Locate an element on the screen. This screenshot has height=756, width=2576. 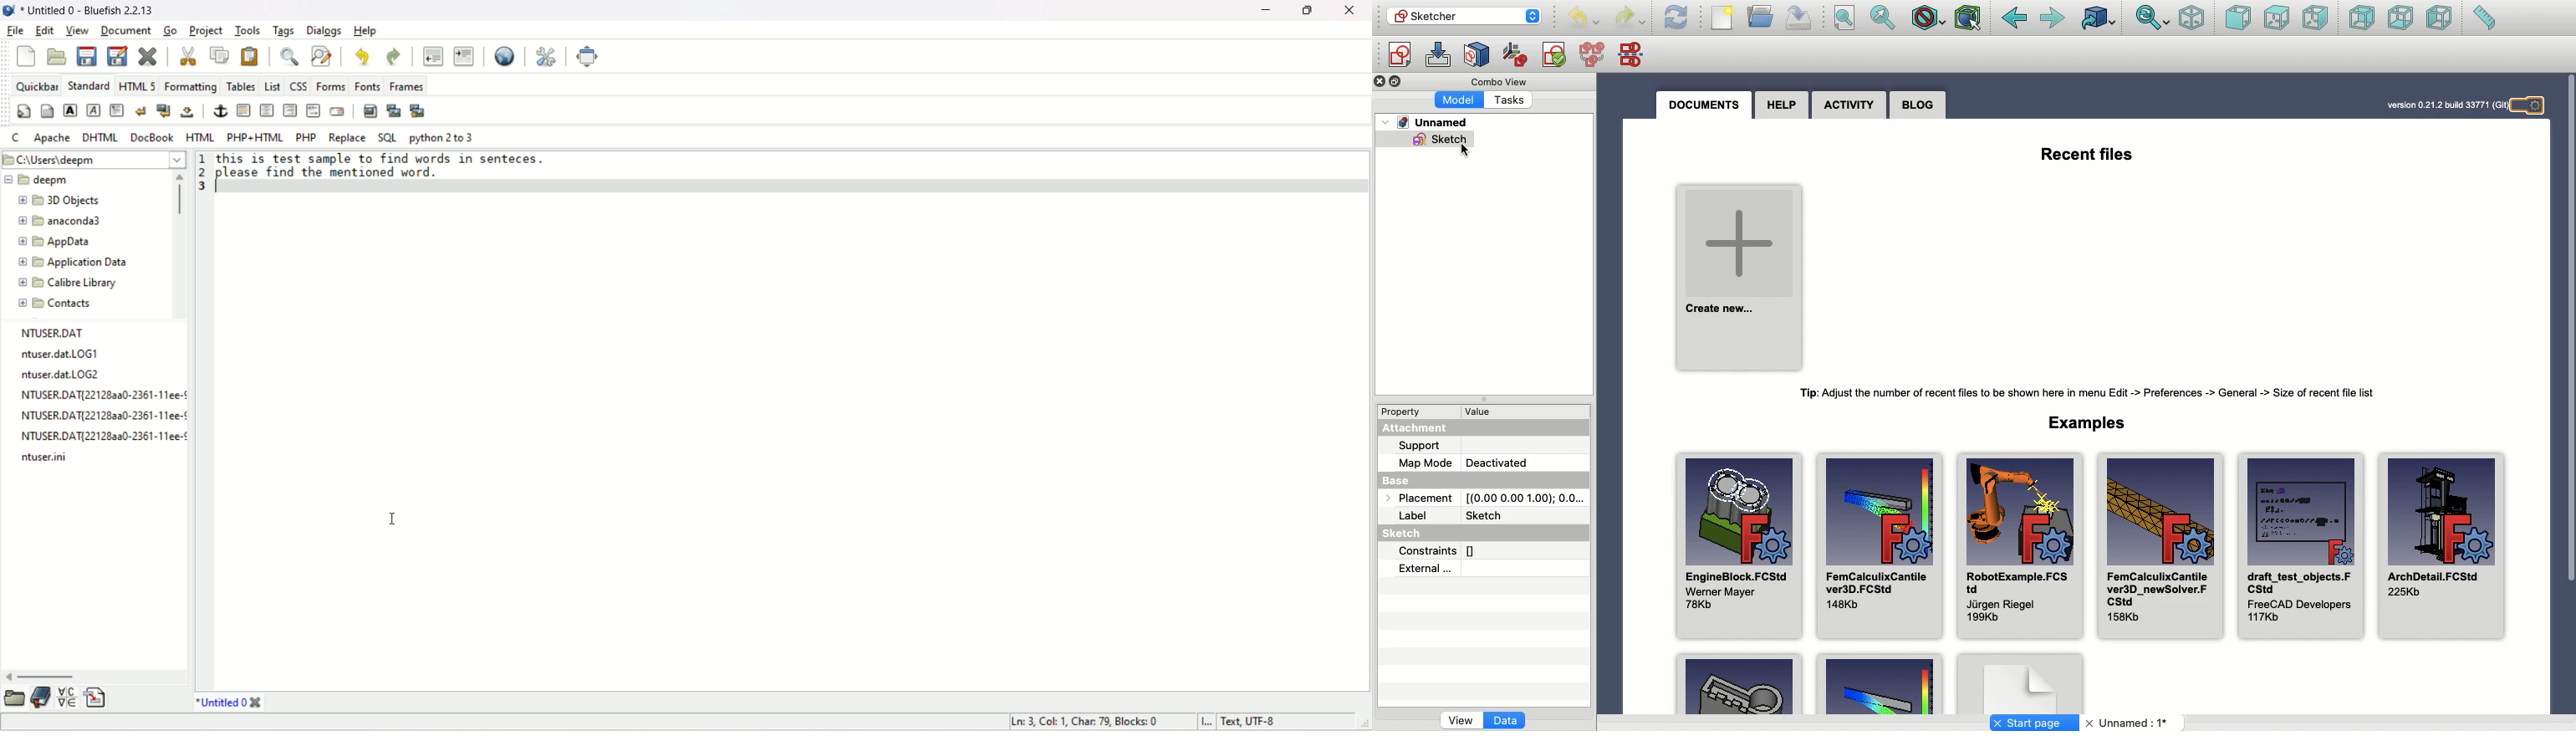
break is located at coordinates (143, 112).